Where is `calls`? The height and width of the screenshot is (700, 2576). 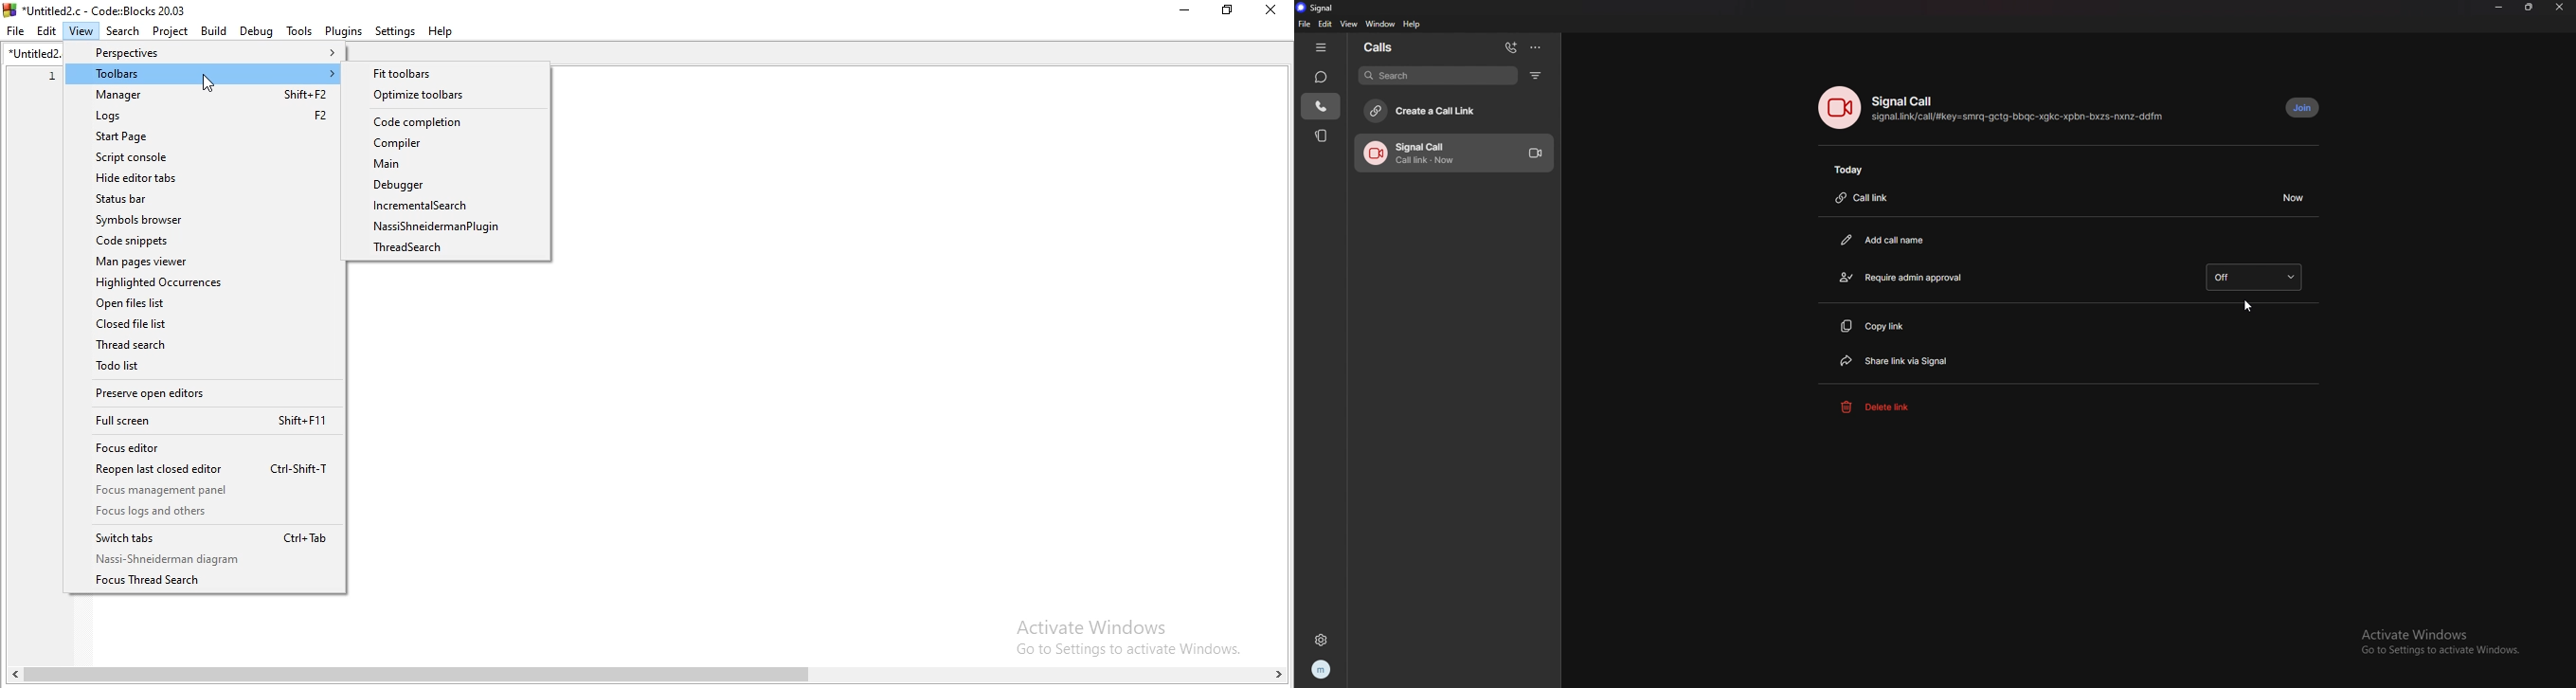 calls is located at coordinates (1320, 107).